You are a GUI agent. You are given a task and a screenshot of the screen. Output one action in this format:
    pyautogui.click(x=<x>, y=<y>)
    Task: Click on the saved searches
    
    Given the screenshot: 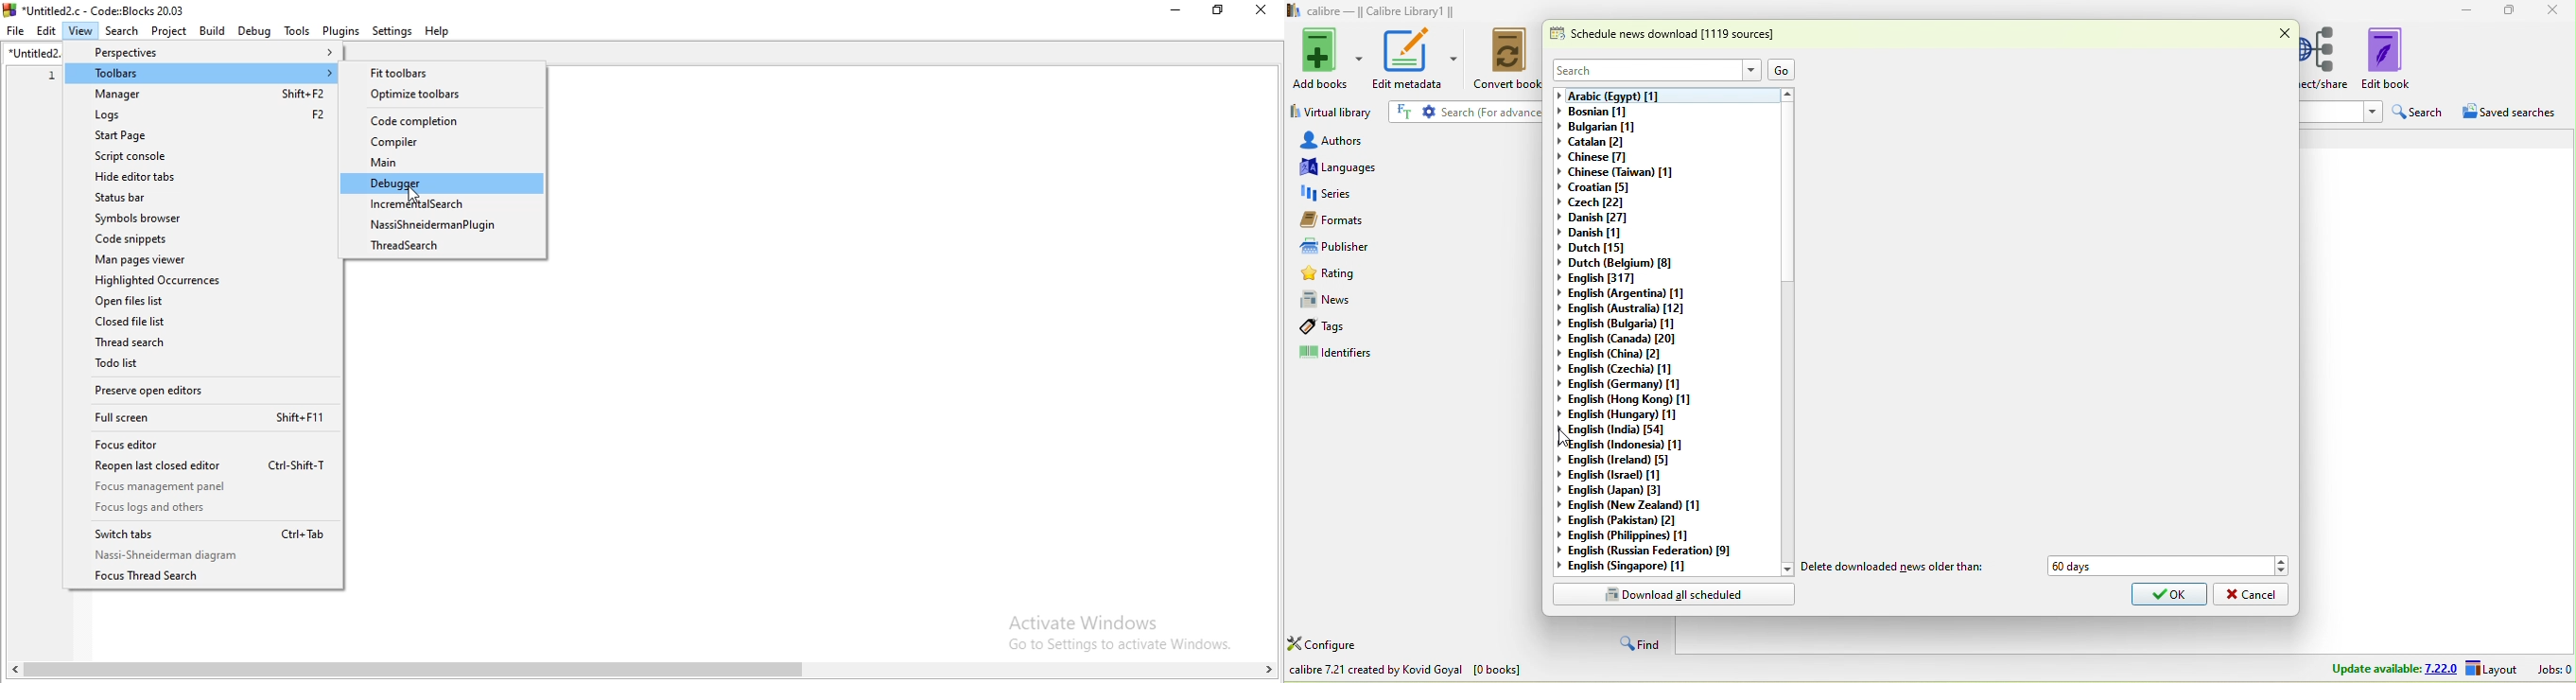 What is the action you would take?
    pyautogui.click(x=2510, y=112)
    